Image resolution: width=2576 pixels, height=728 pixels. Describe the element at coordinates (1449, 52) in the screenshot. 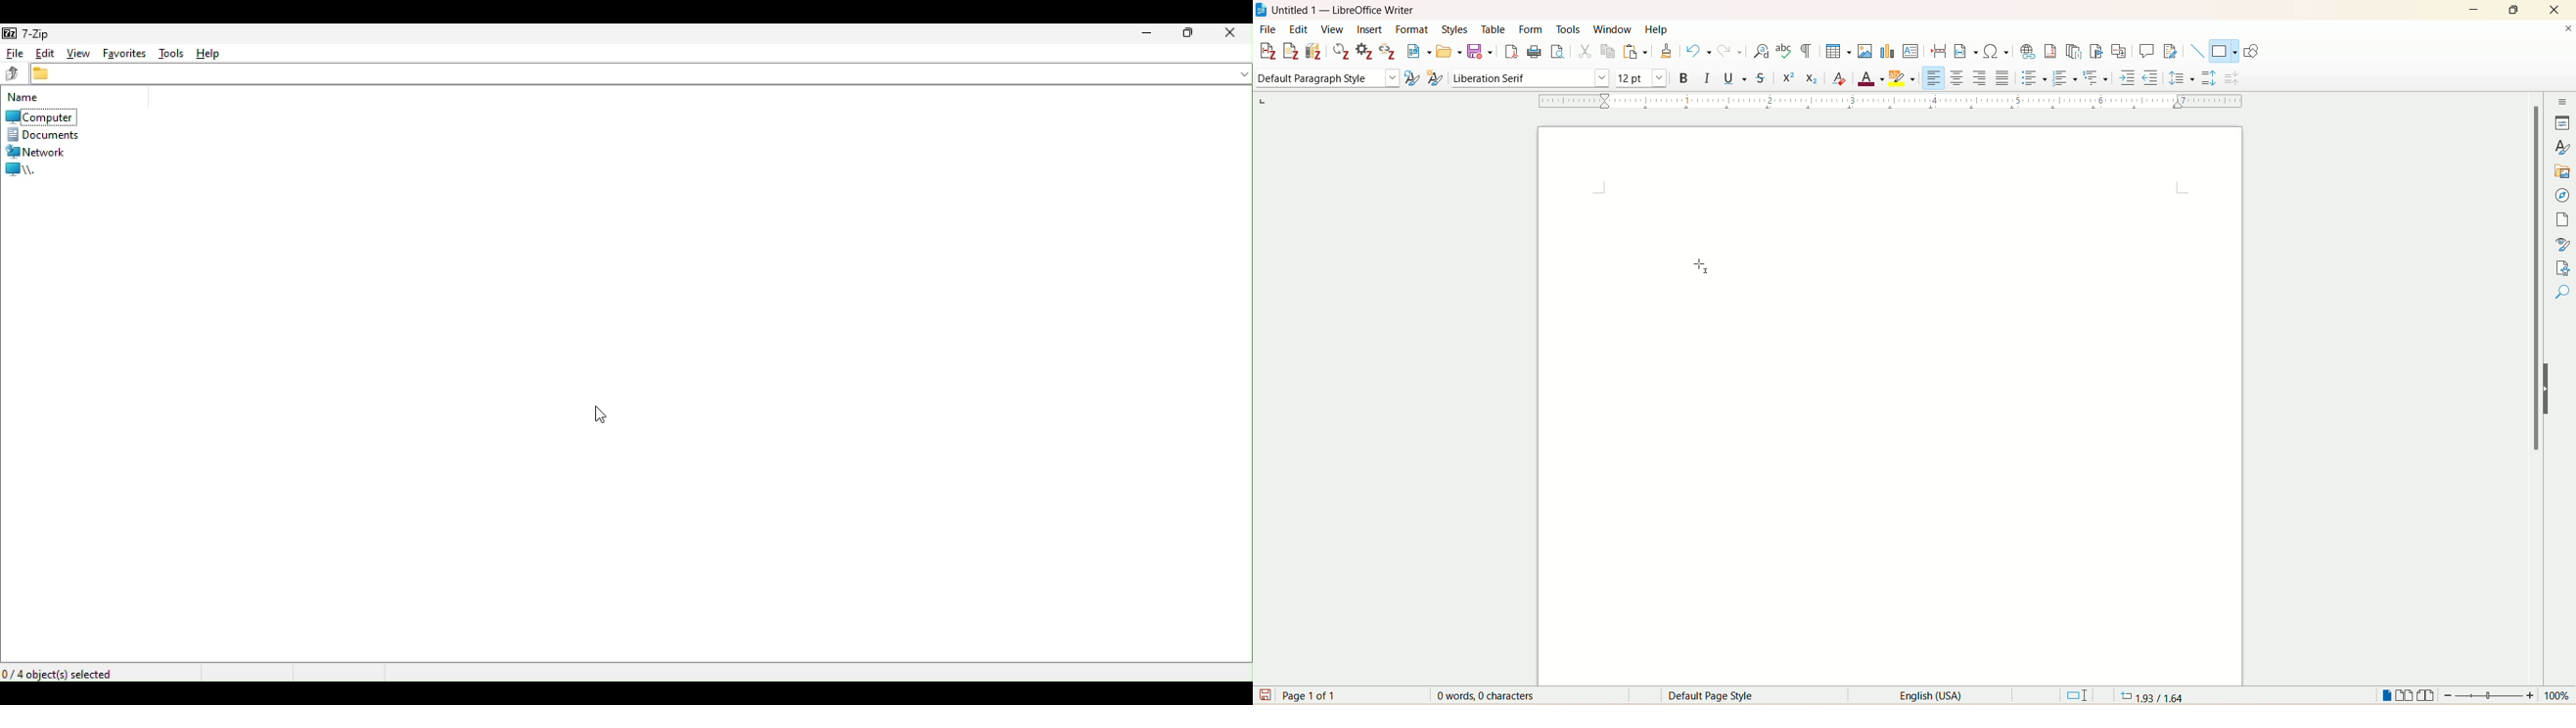

I see `open` at that location.